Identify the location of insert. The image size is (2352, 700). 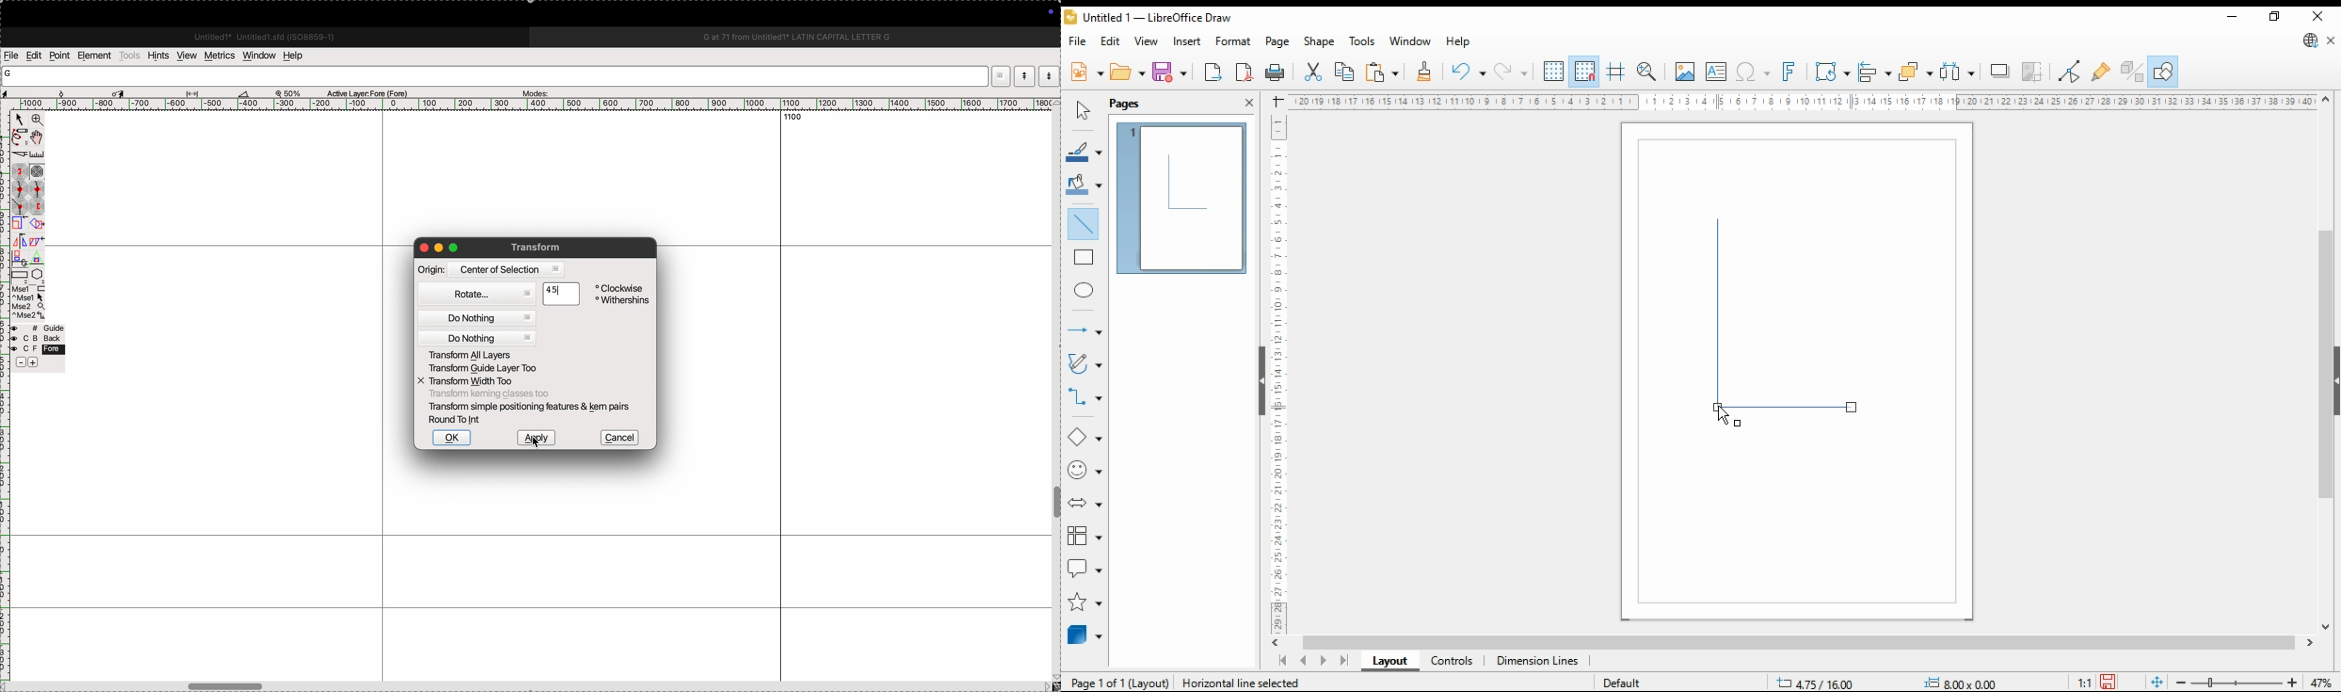
(1187, 41).